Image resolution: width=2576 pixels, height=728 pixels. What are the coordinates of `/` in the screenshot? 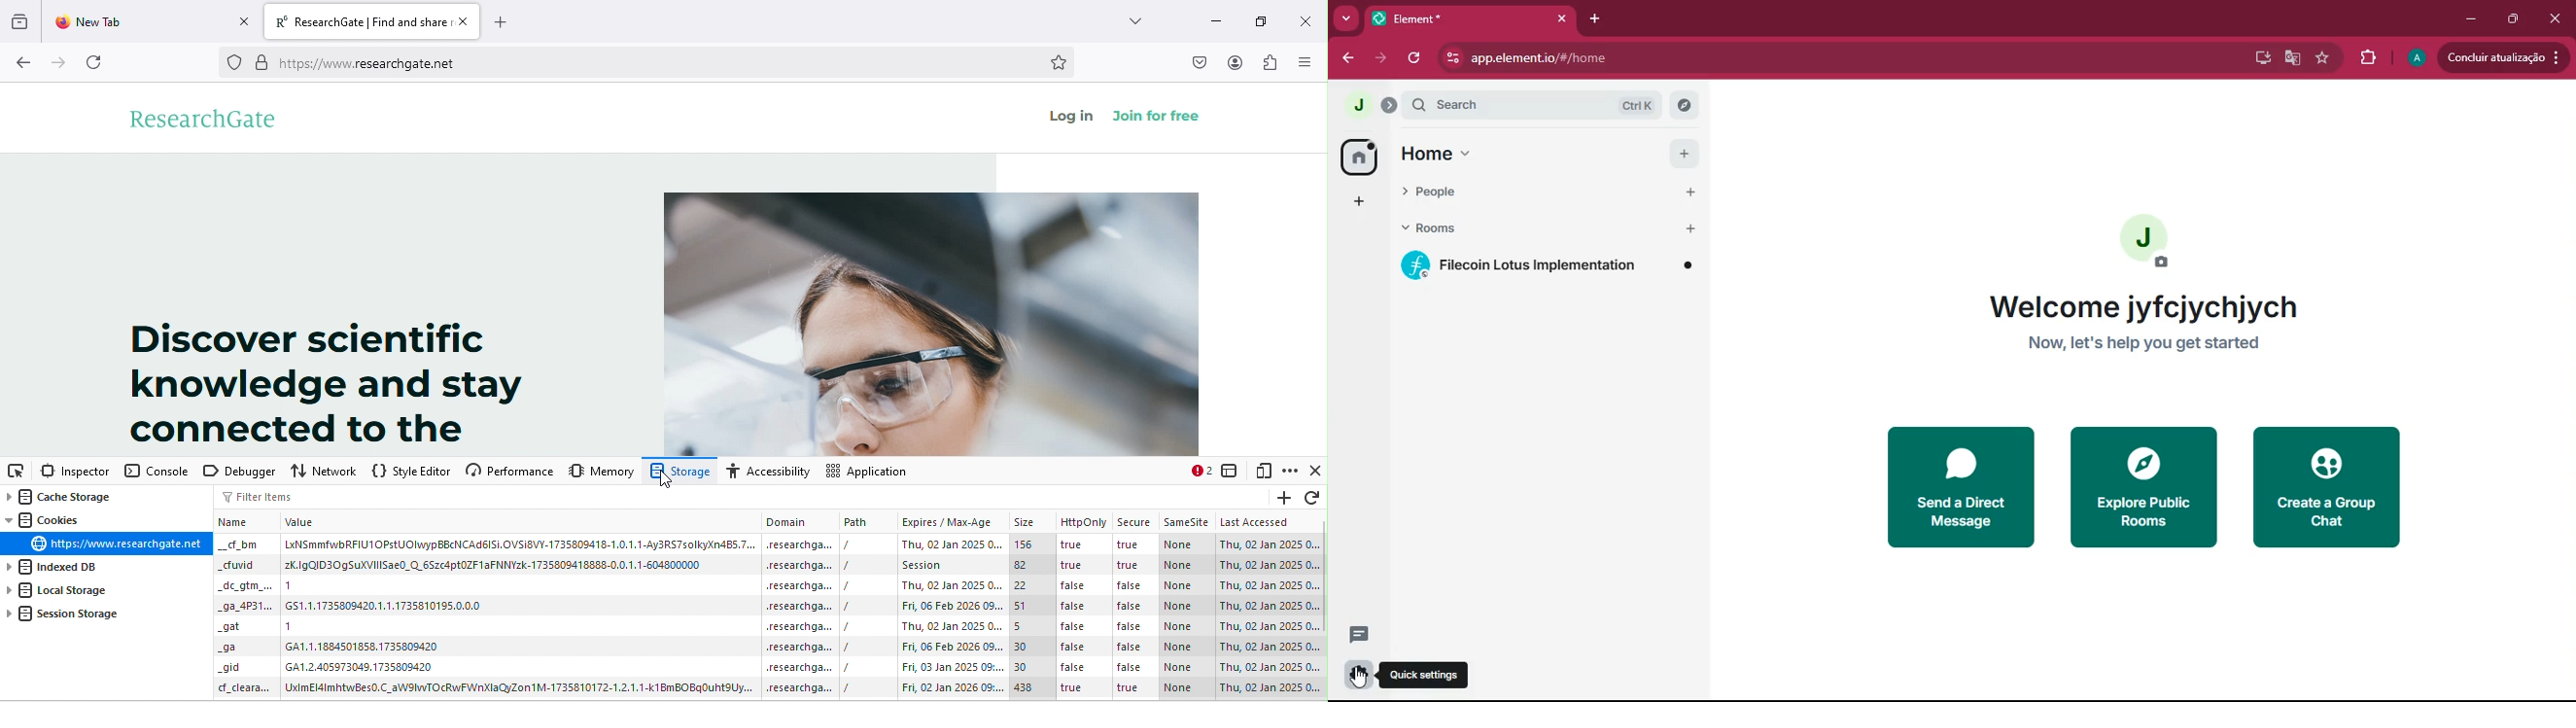 It's located at (848, 545).